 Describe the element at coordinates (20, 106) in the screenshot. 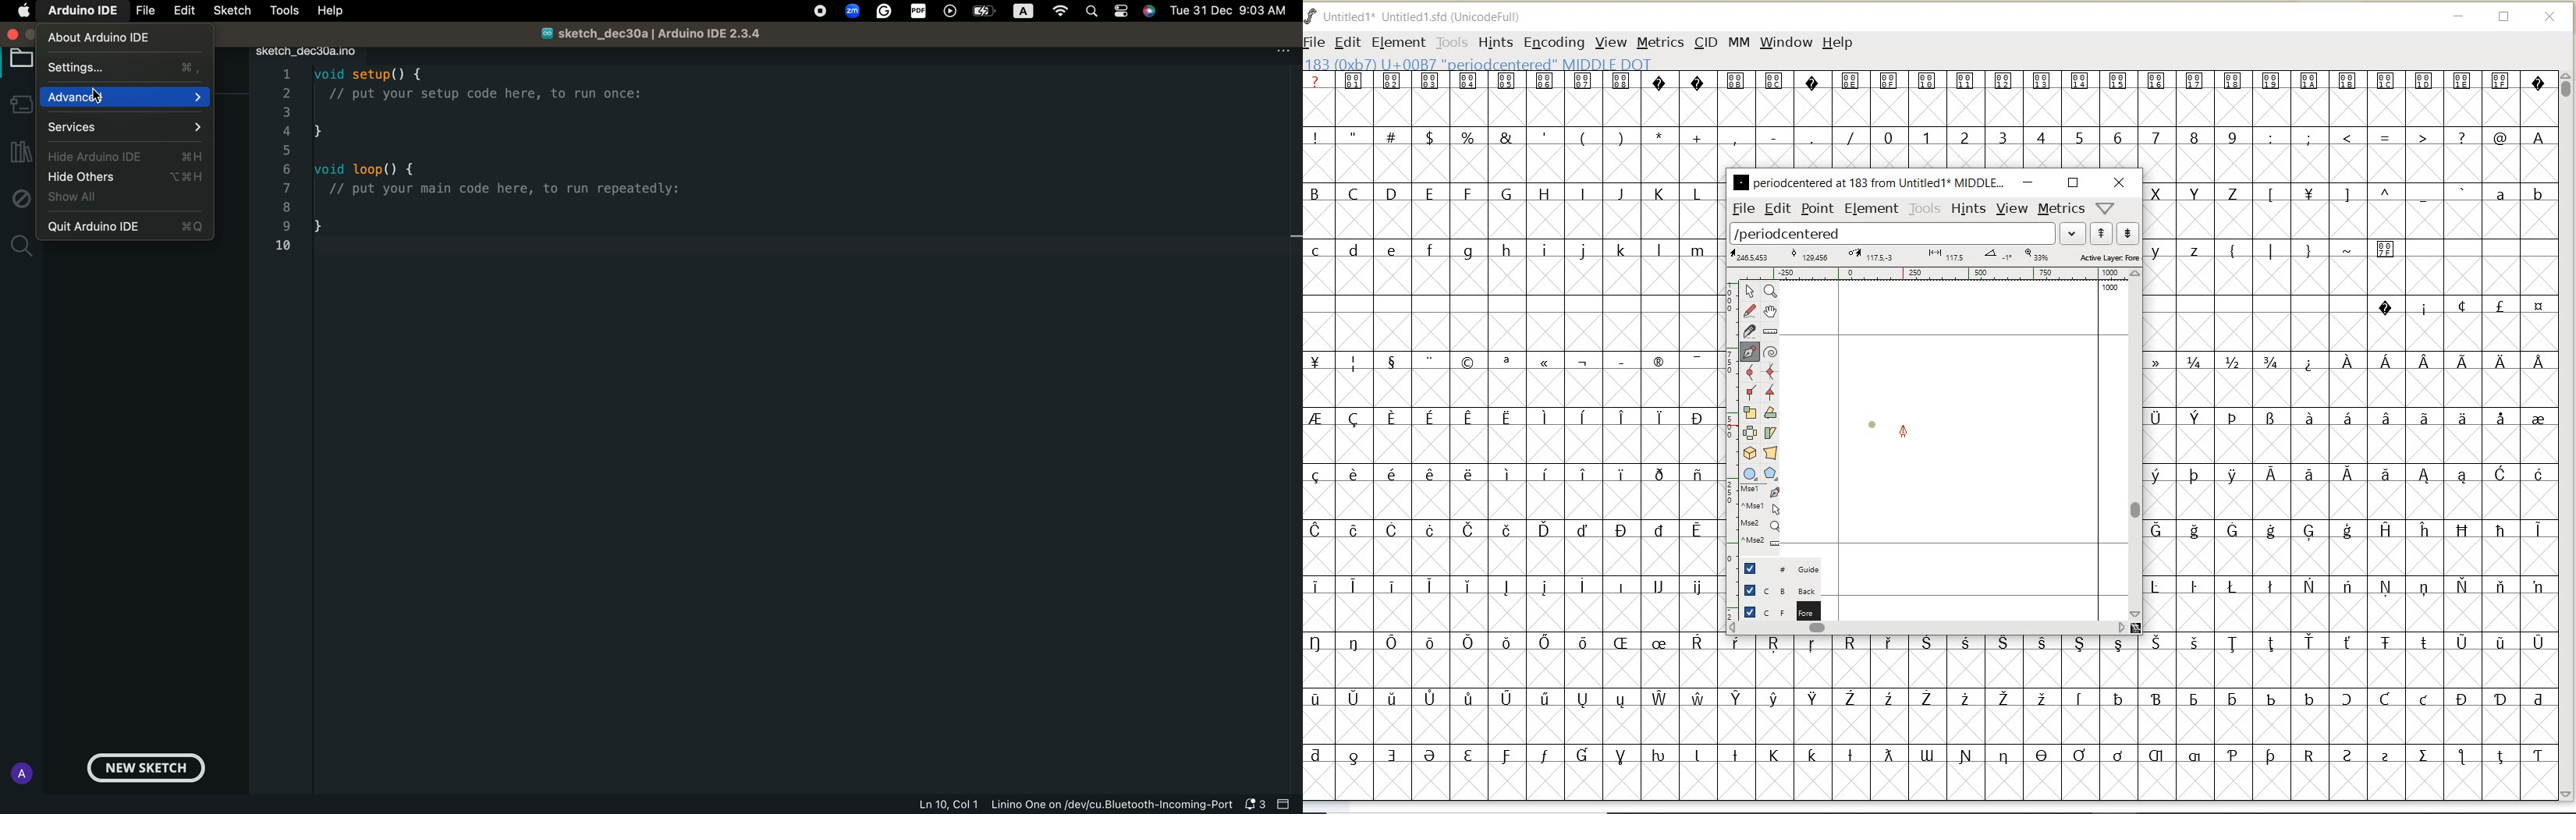

I see `boards manager` at that location.